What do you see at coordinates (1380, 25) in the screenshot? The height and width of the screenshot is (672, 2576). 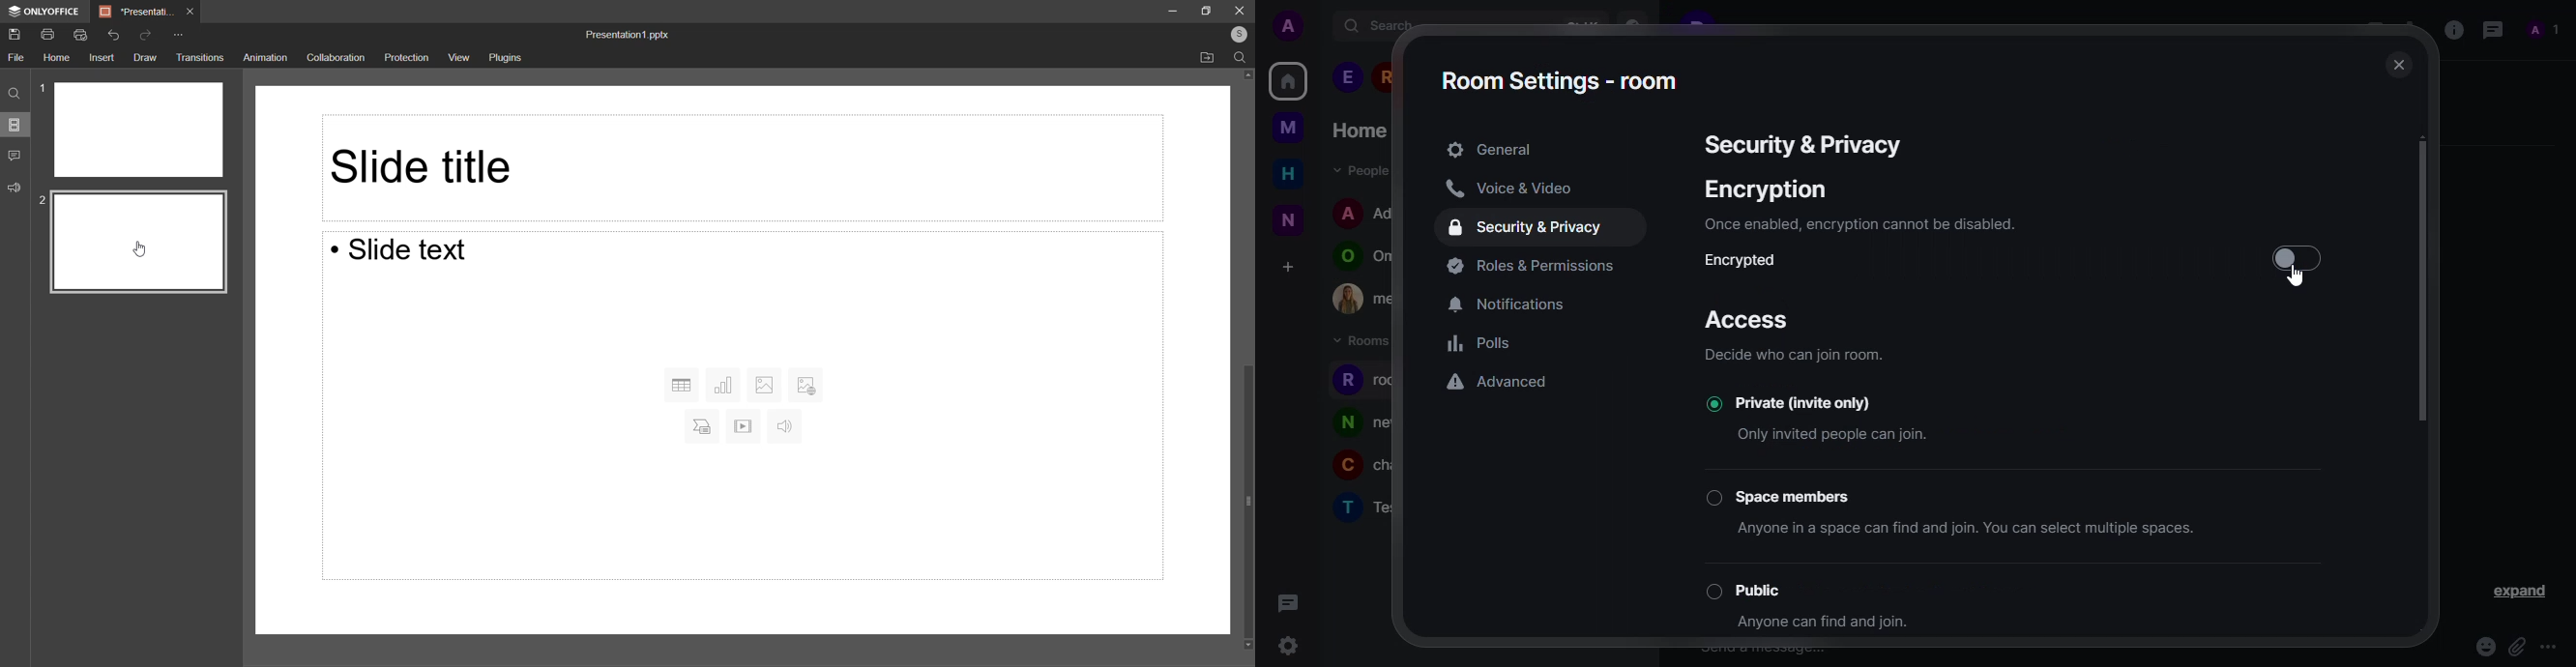 I see `search` at bounding box center [1380, 25].